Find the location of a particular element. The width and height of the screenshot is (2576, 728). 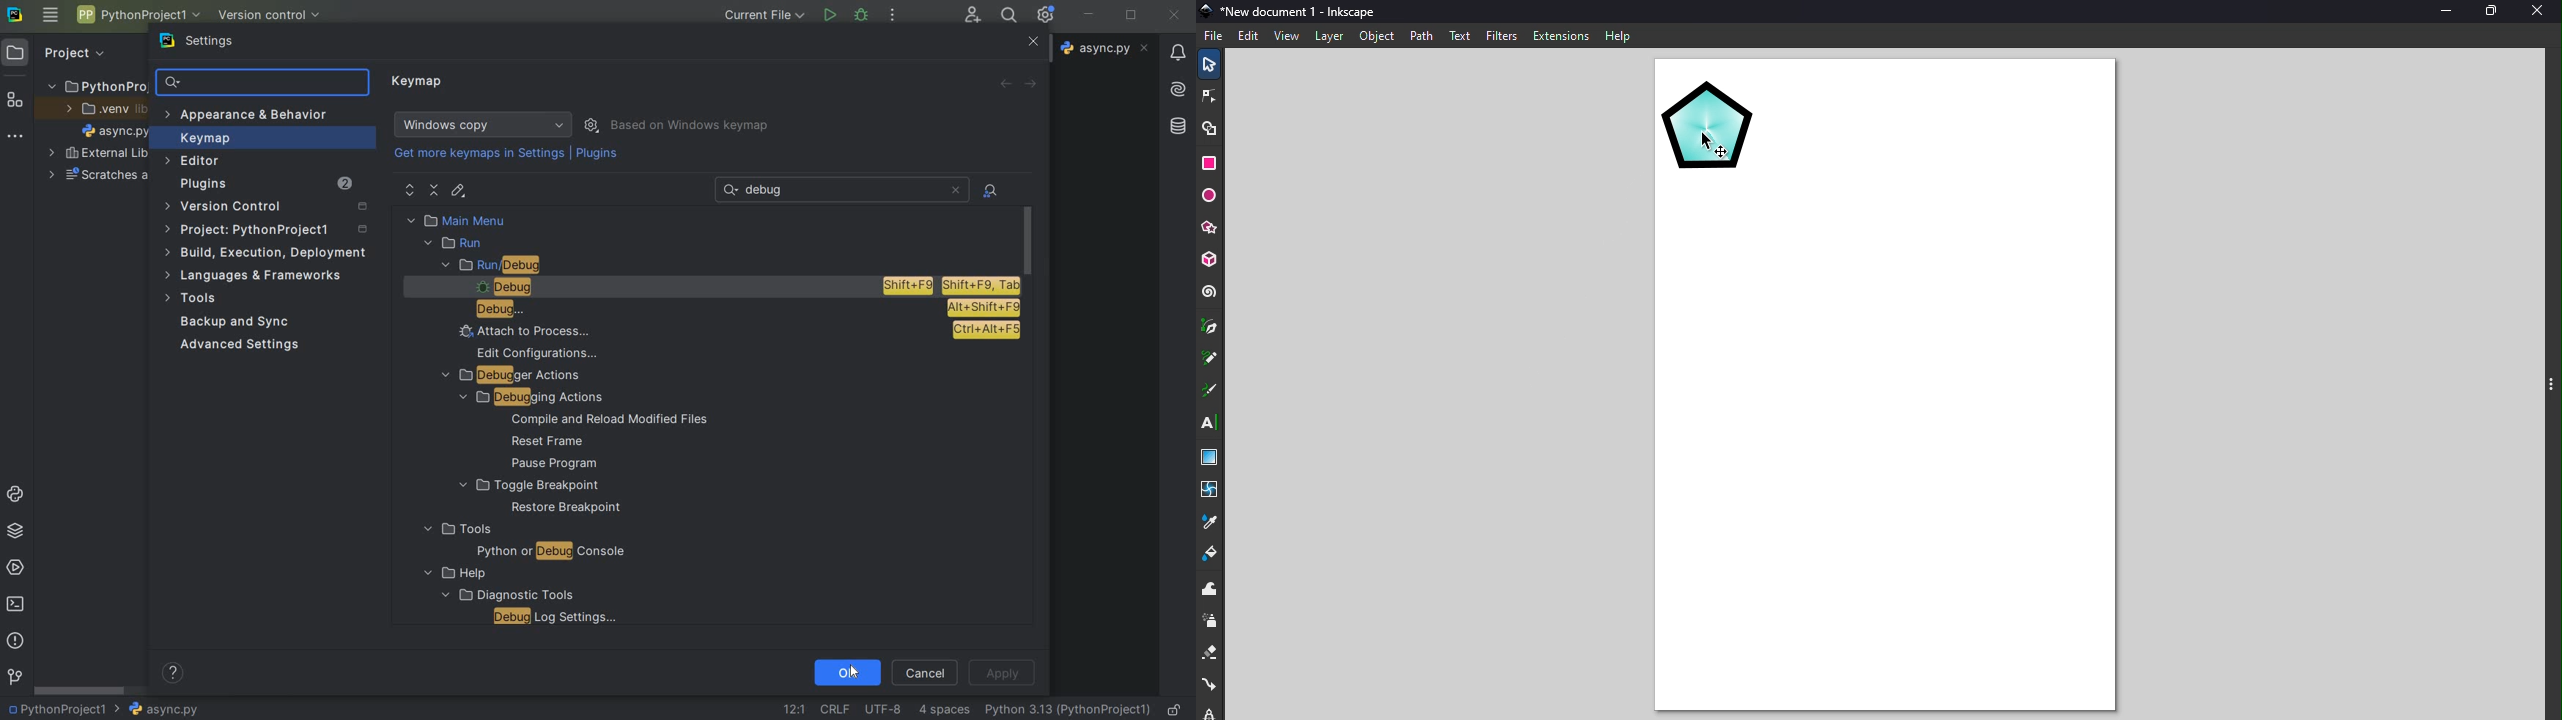

more tool windows is located at coordinates (13, 136).